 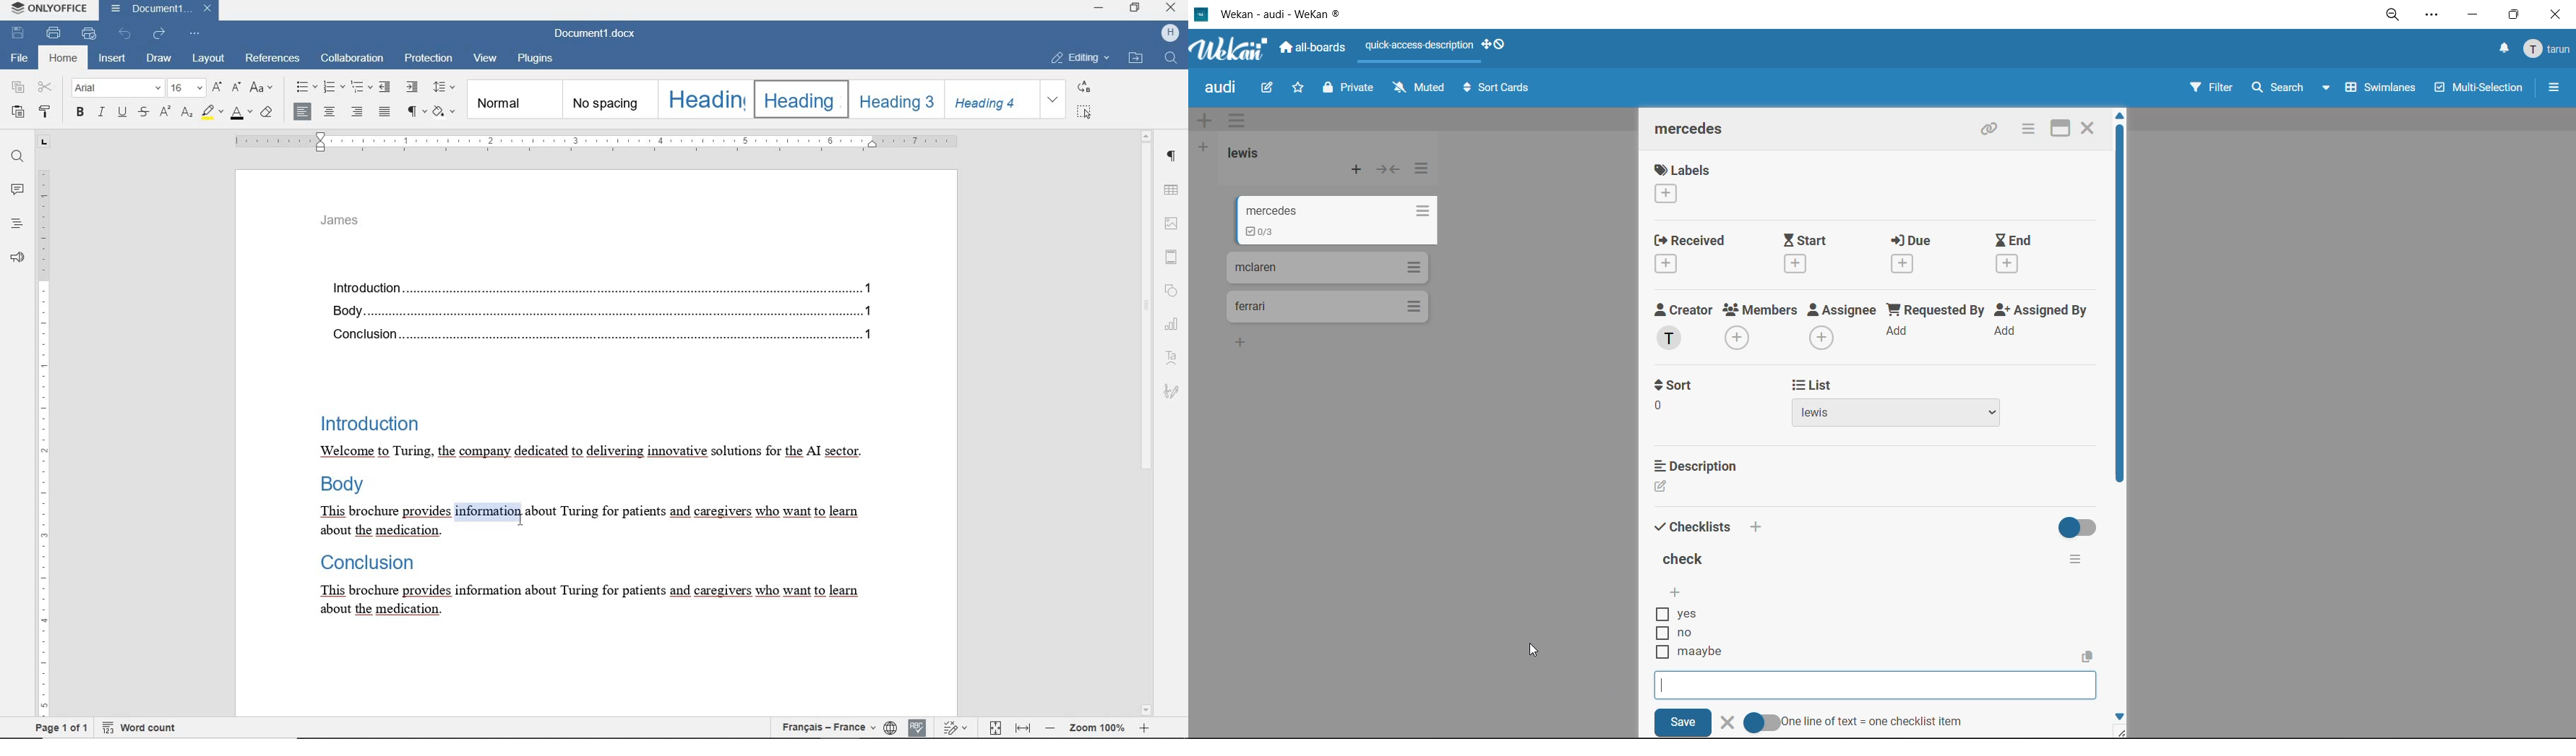 I want to click on EDITING, so click(x=1078, y=59).